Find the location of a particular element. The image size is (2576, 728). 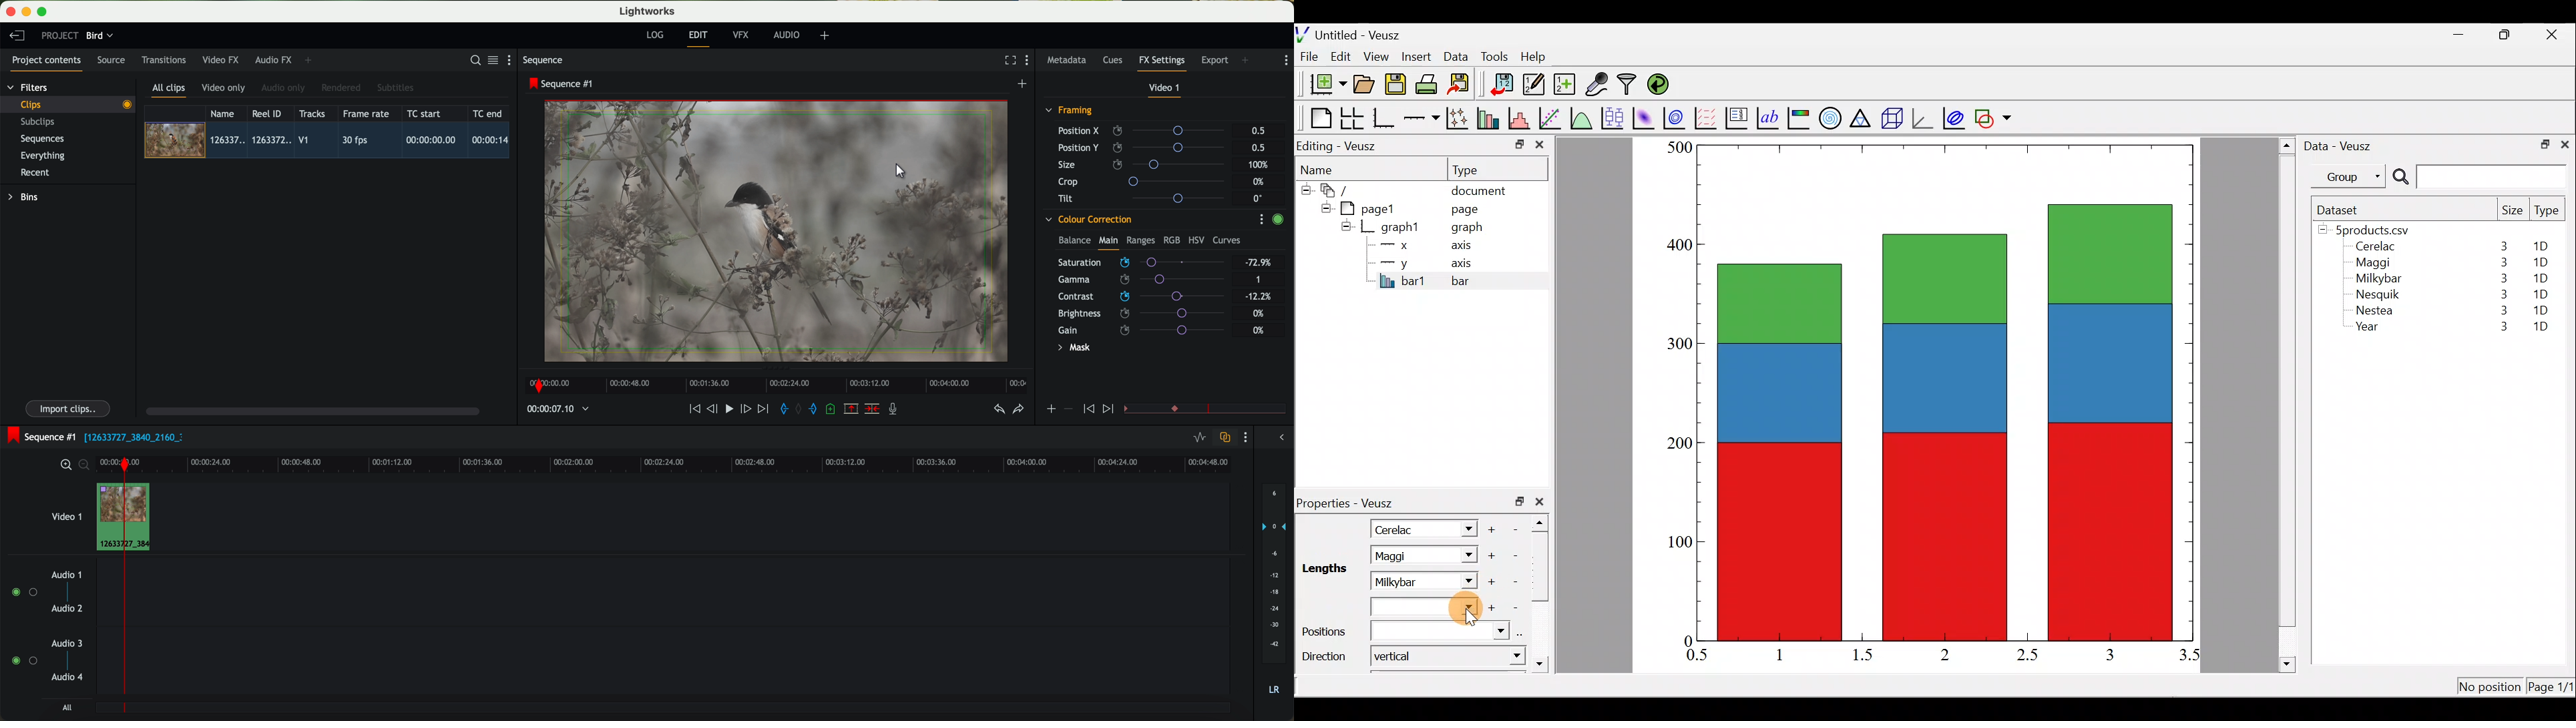

close program is located at coordinates (10, 12).